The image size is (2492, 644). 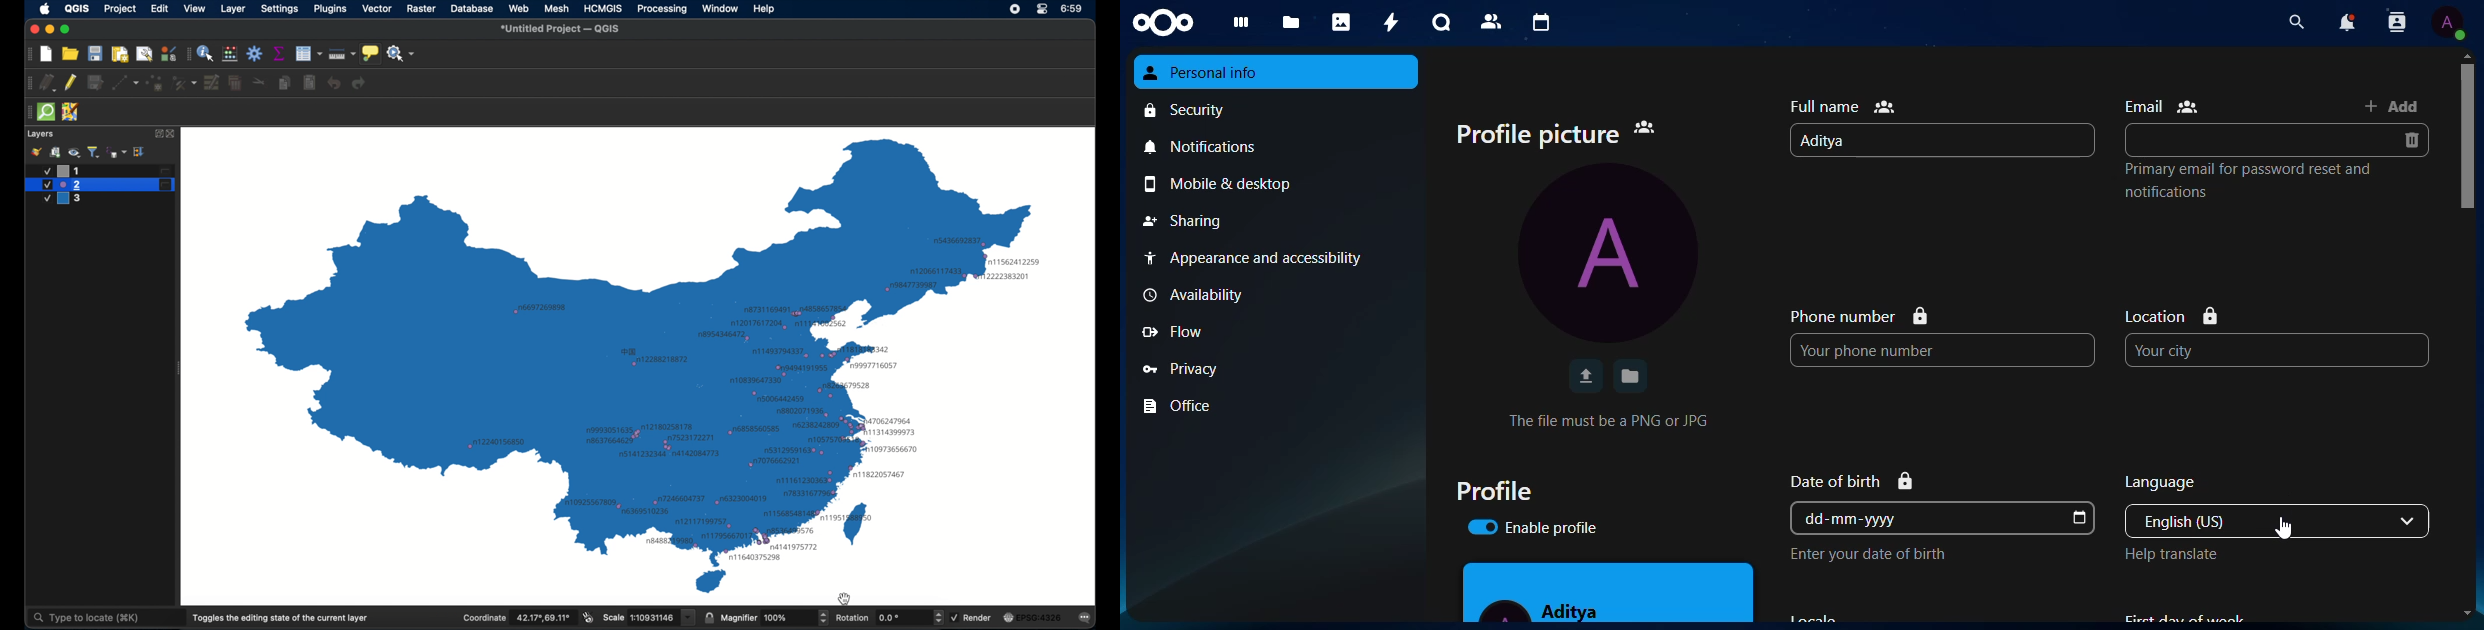 What do you see at coordinates (1203, 295) in the screenshot?
I see `availability` at bounding box center [1203, 295].